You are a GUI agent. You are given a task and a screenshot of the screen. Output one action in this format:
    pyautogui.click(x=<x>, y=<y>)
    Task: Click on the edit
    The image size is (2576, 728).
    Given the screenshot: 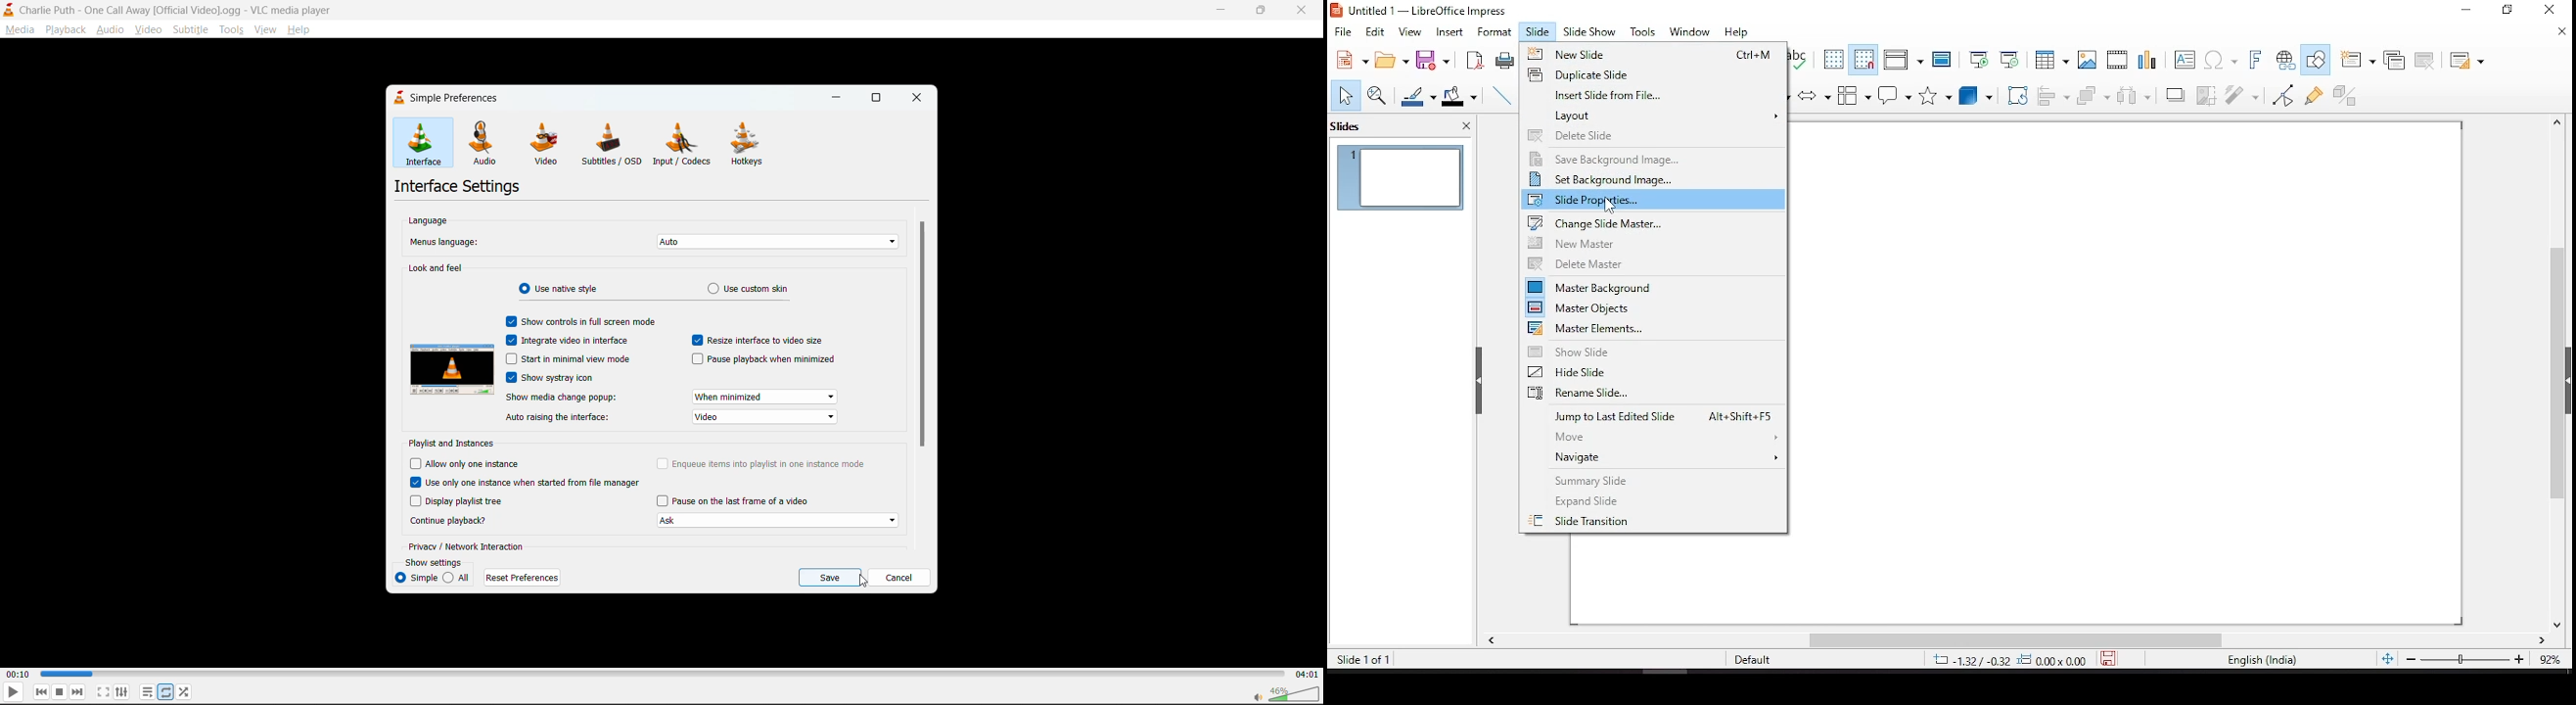 What is the action you would take?
    pyautogui.click(x=1374, y=30)
    